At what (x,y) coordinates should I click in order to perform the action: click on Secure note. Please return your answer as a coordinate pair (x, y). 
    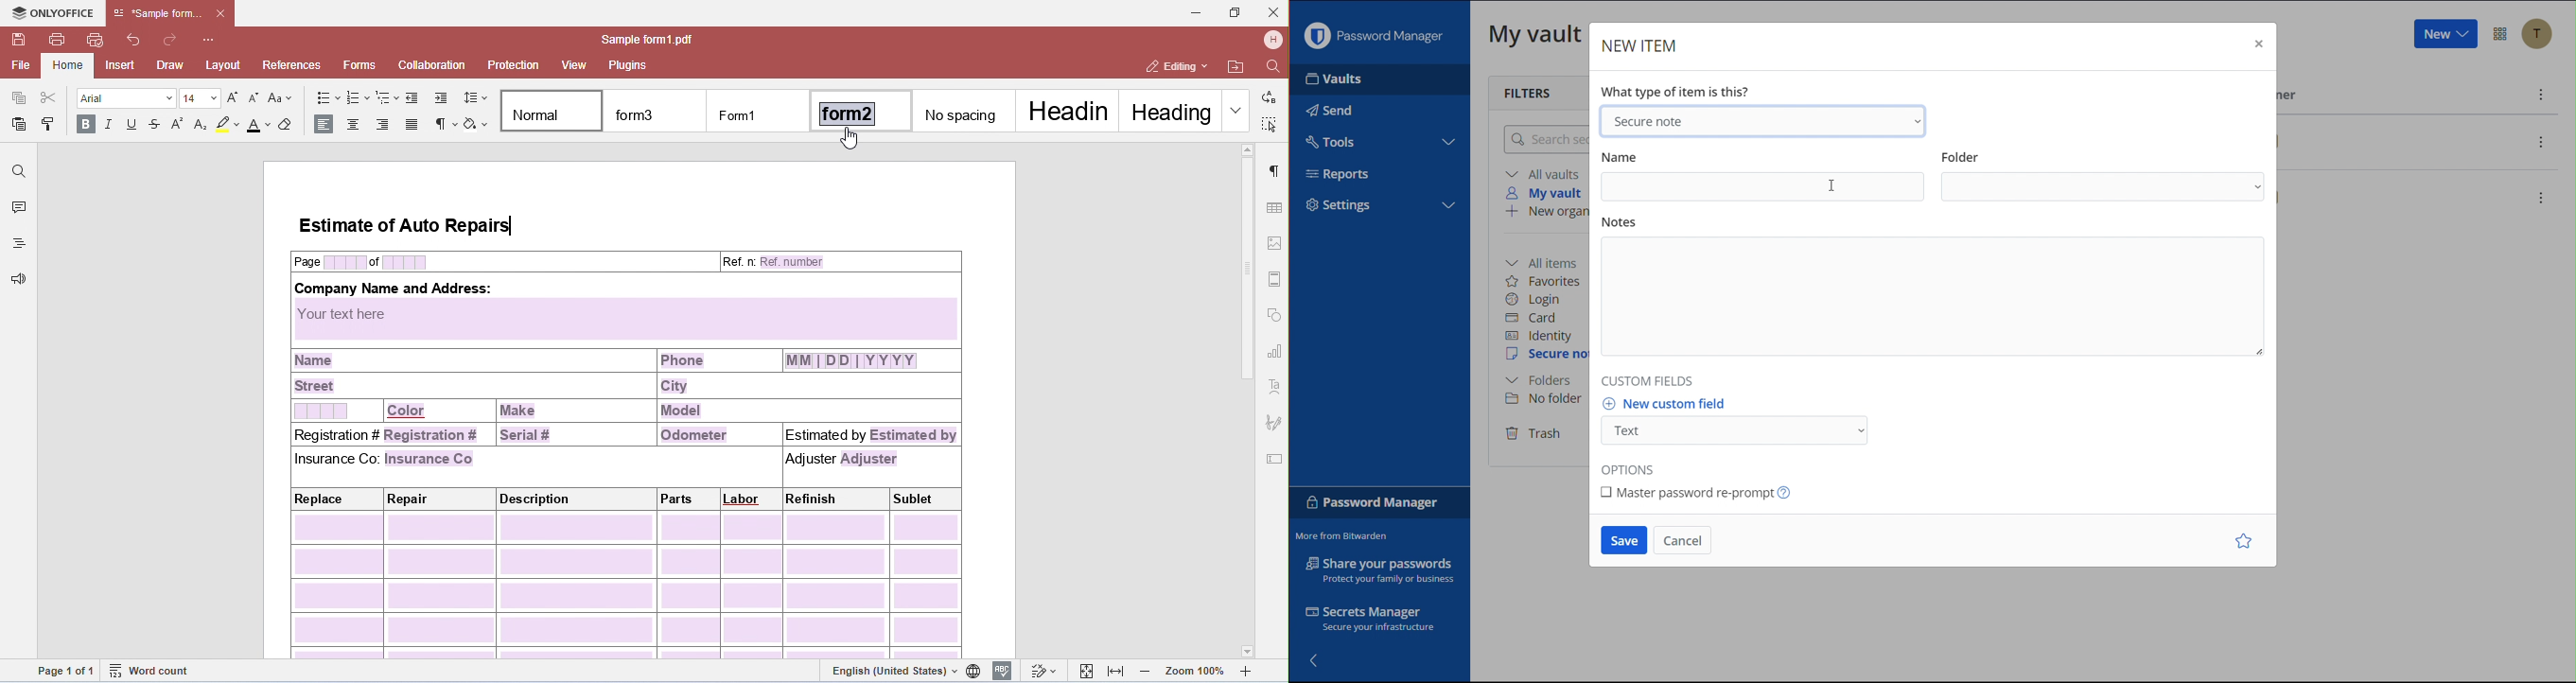
    Looking at the image, I should click on (1548, 356).